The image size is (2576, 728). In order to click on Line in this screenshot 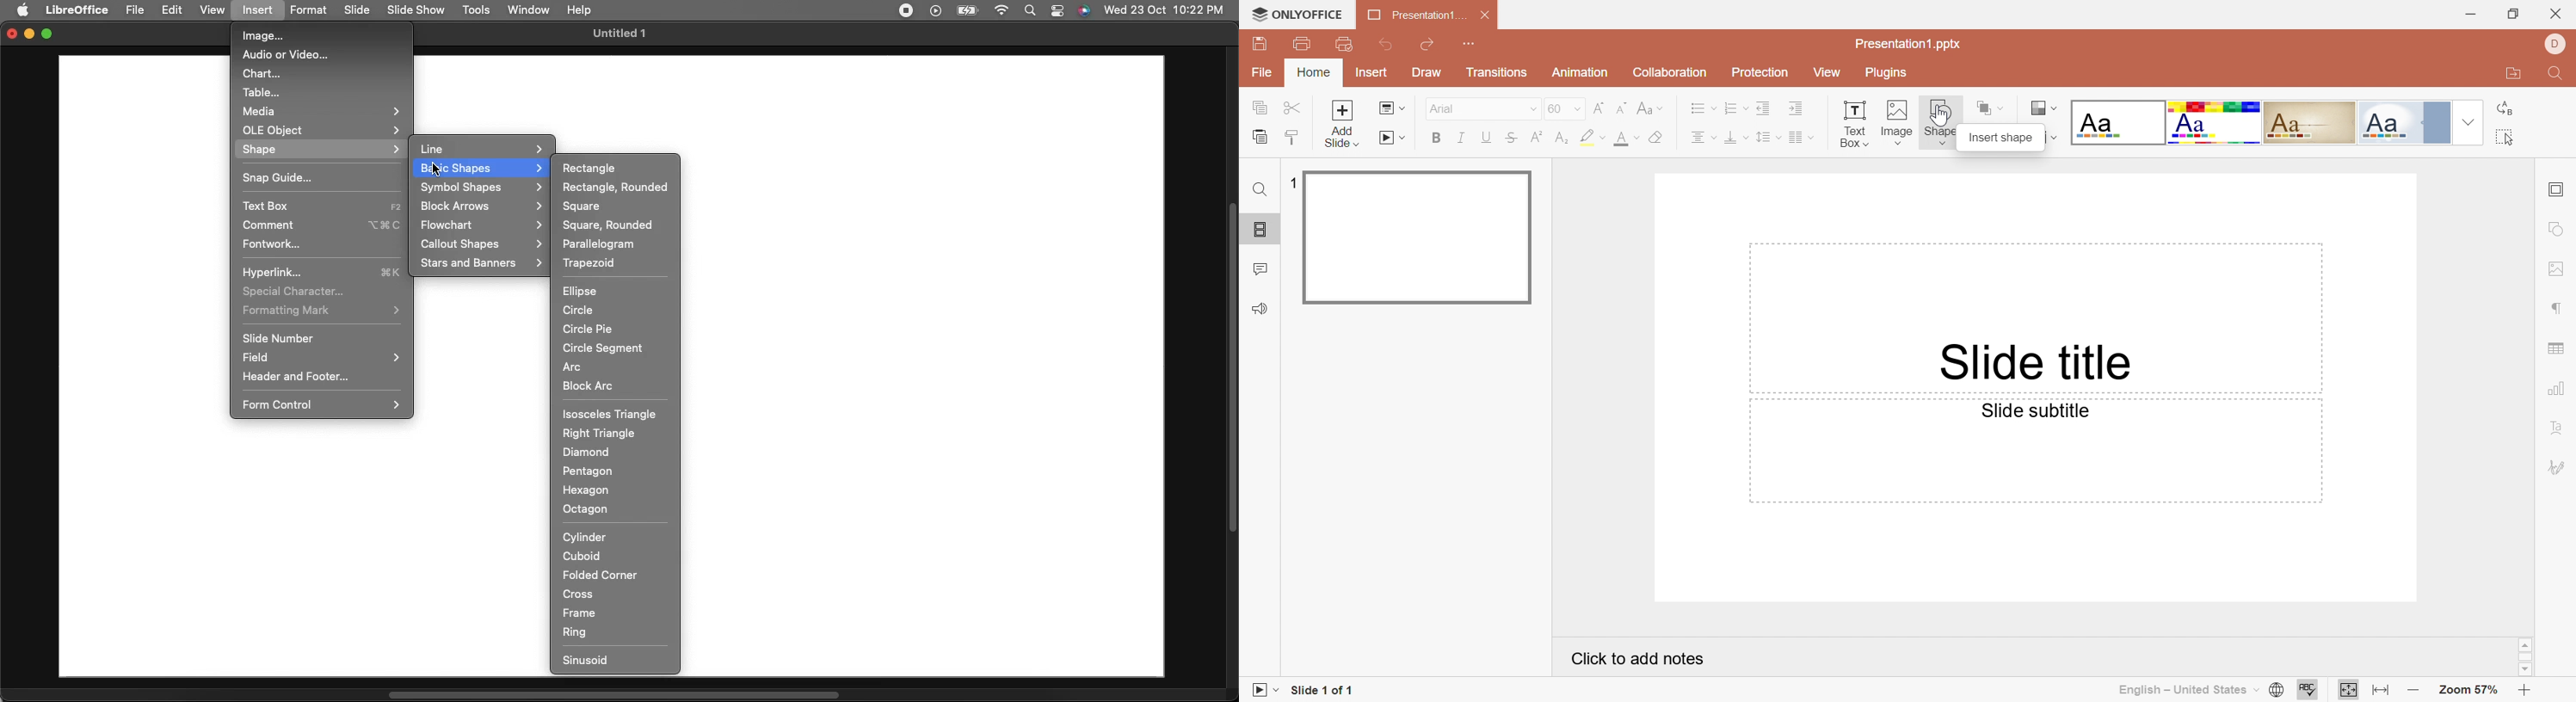, I will do `click(483, 149)`.